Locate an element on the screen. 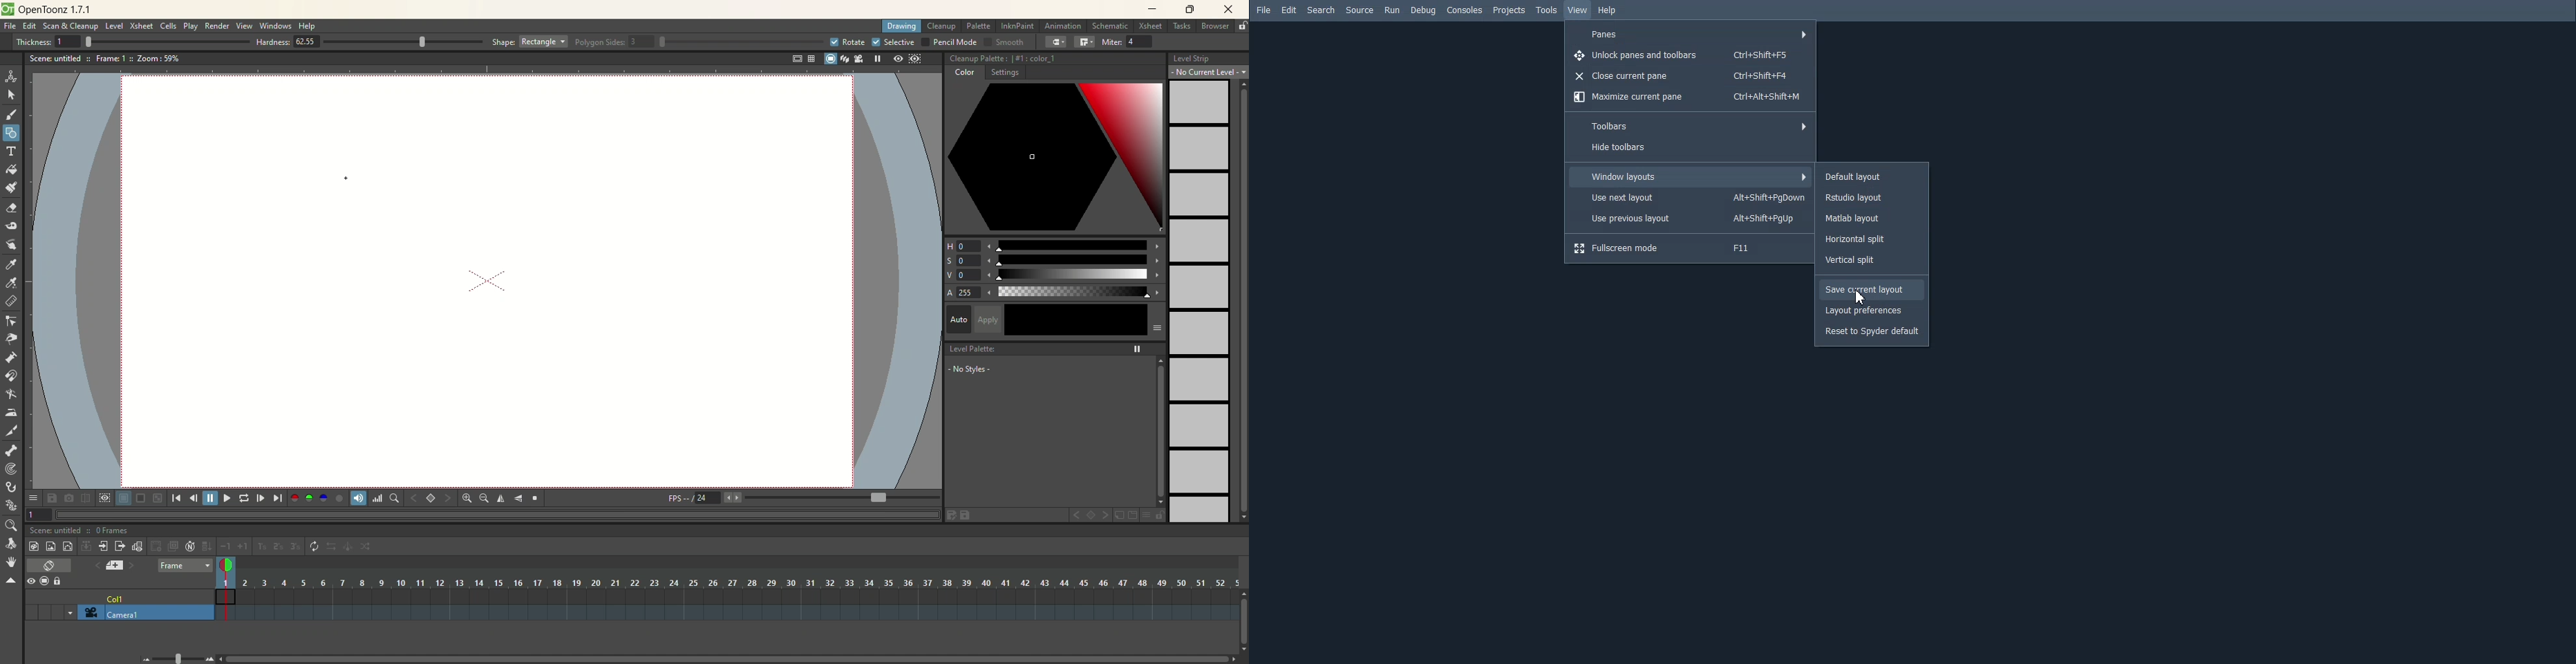  skeleton is located at coordinates (10, 449).